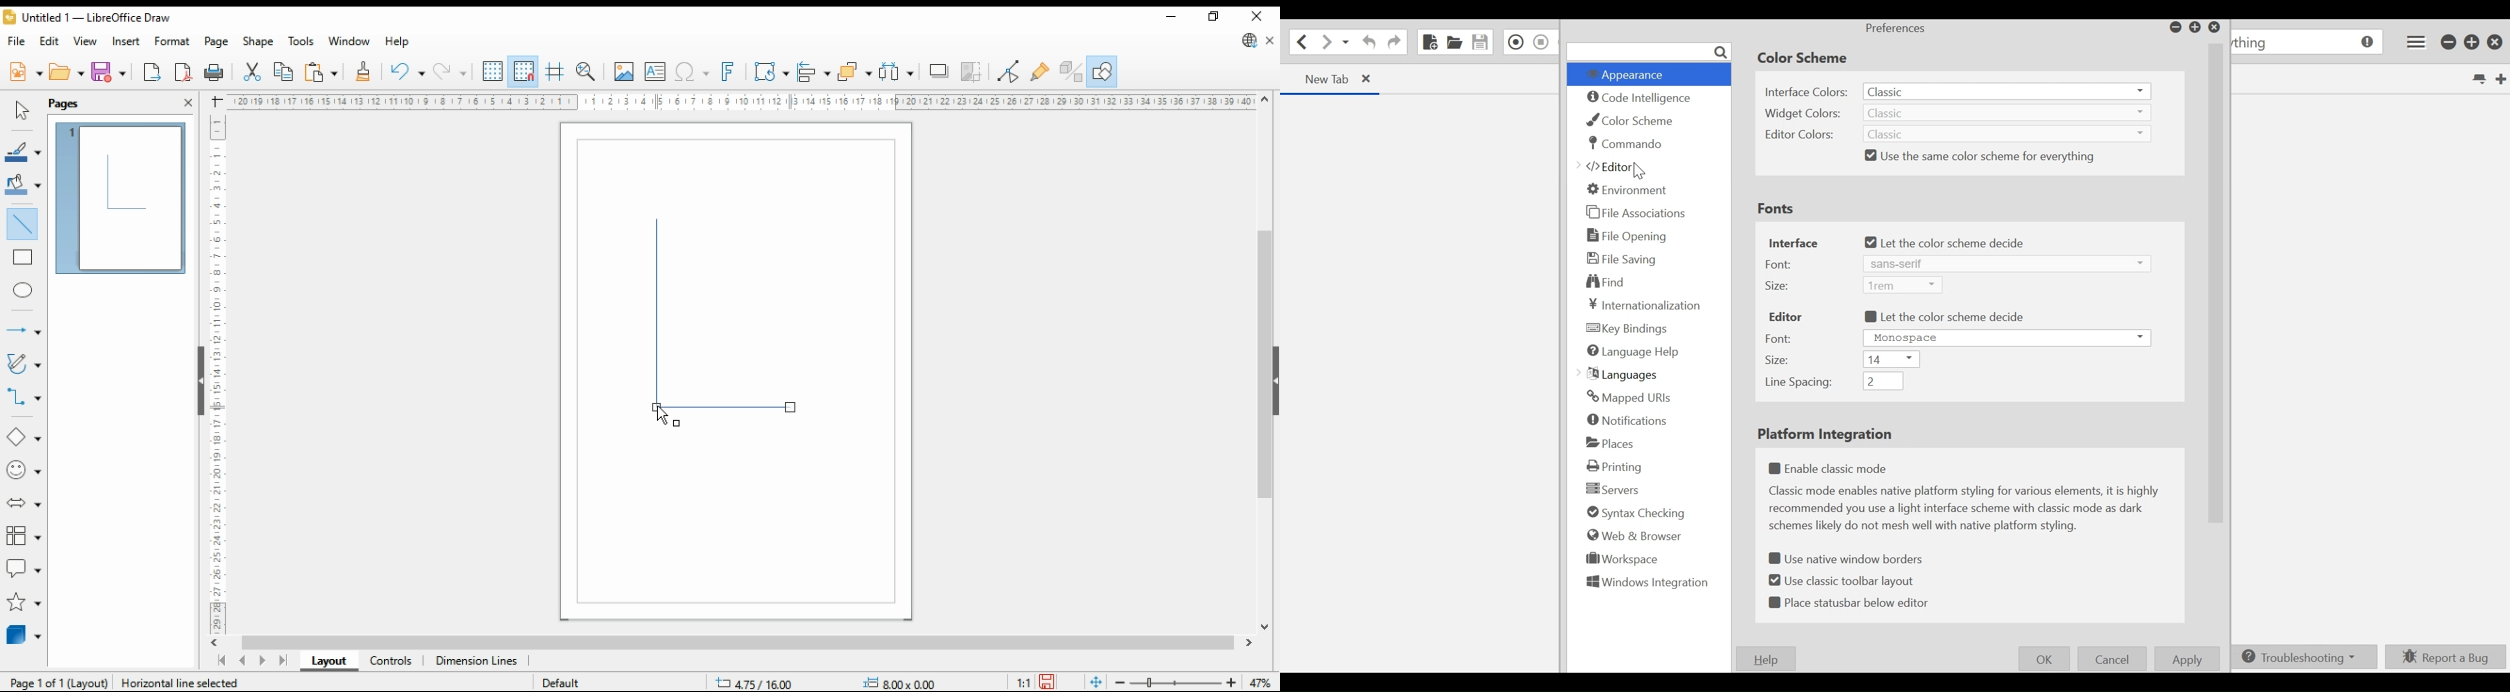  What do you see at coordinates (1264, 363) in the screenshot?
I see `scroll bar` at bounding box center [1264, 363].